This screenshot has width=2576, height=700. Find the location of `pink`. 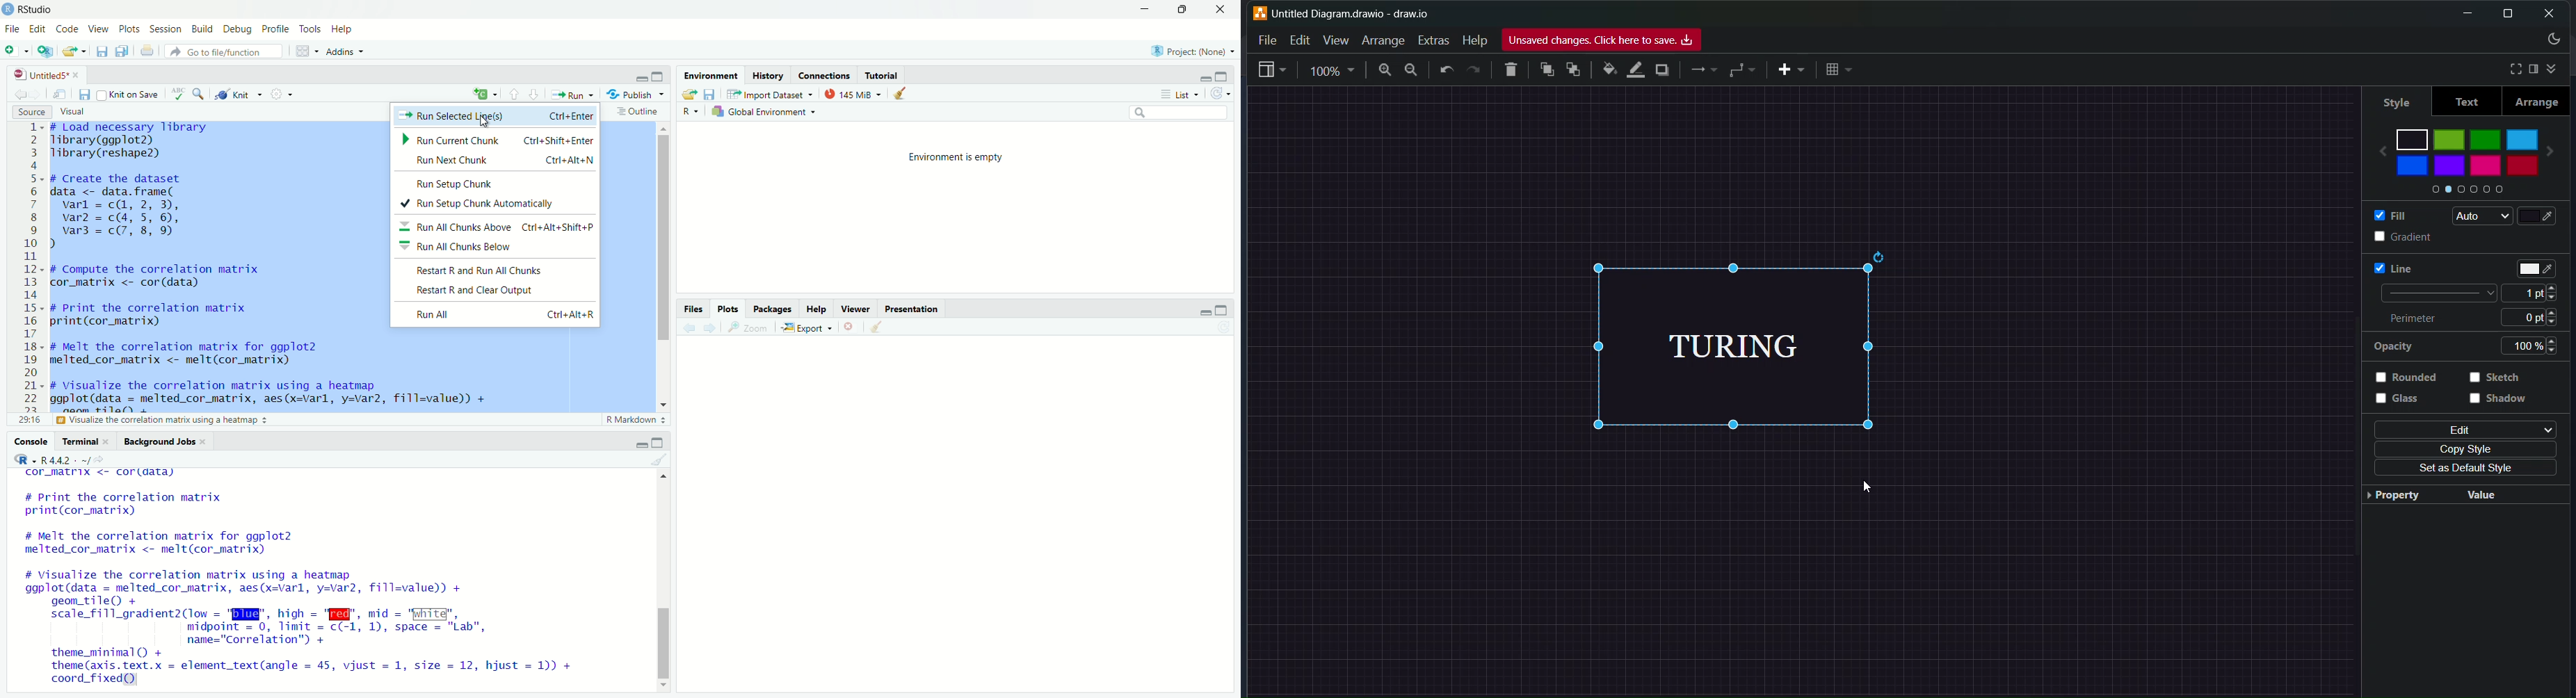

pink is located at coordinates (2485, 170).